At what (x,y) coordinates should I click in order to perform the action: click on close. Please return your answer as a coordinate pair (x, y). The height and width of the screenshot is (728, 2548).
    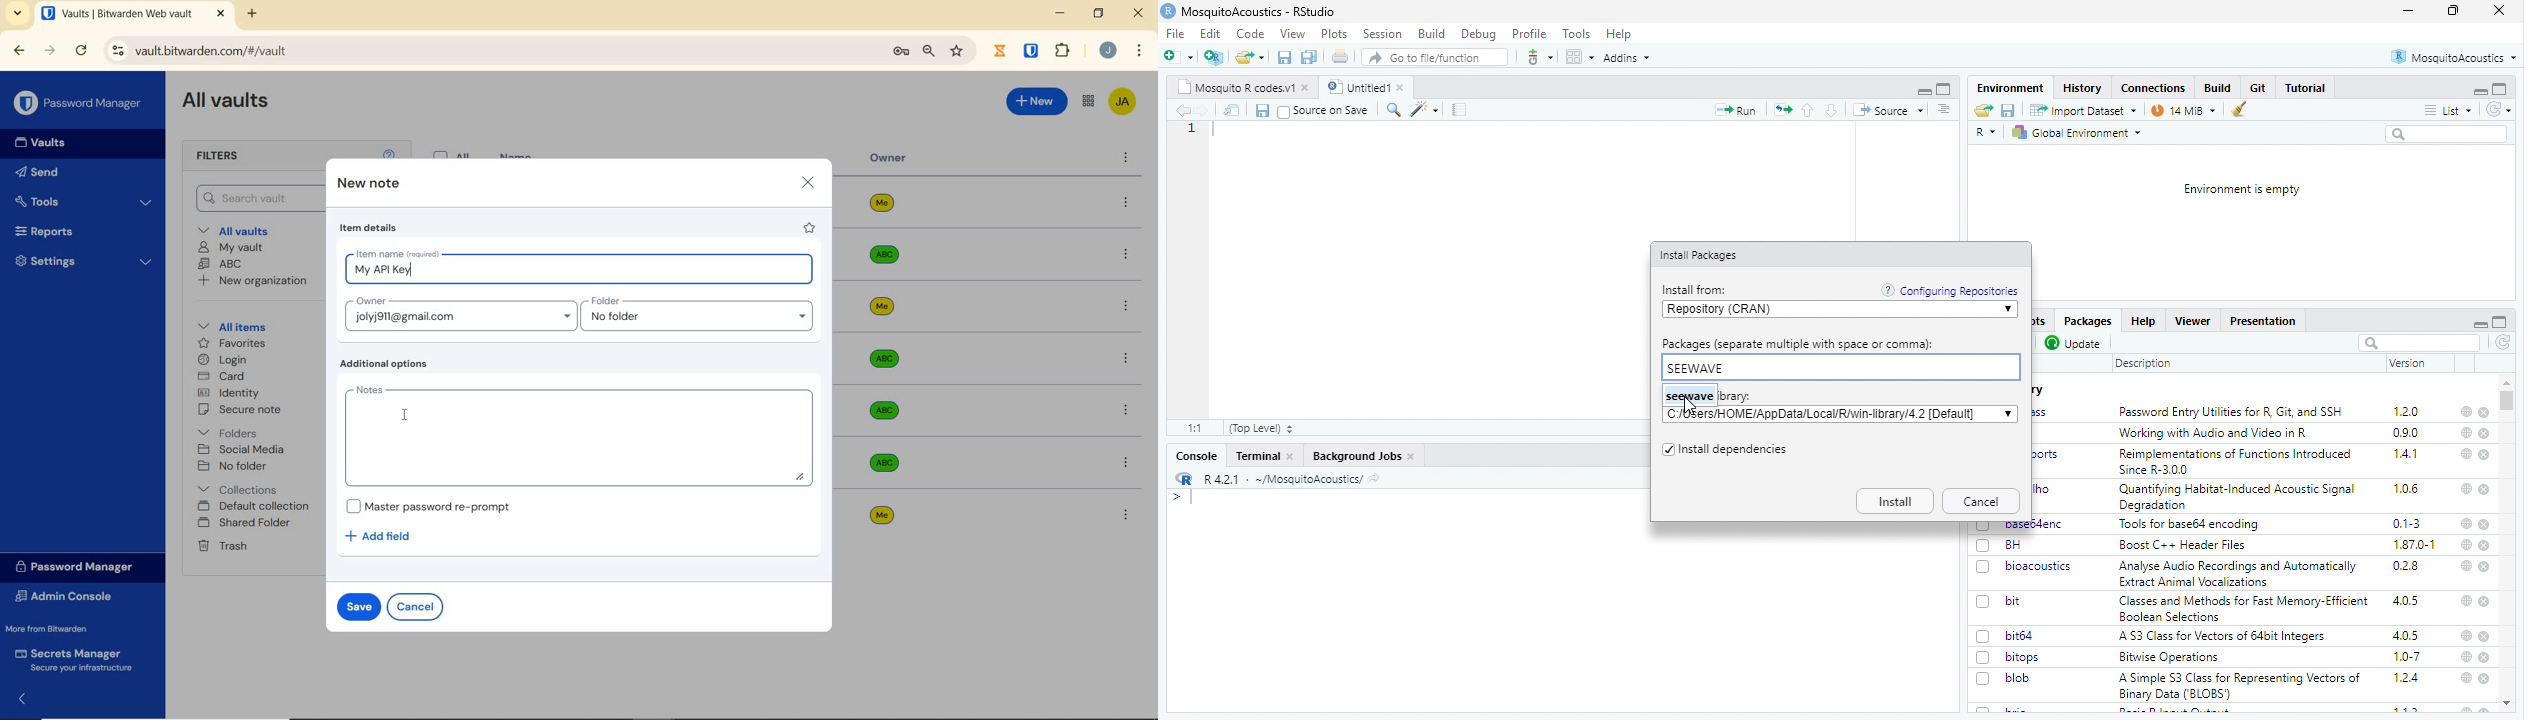
    Looking at the image, I should click on (2484, 434).